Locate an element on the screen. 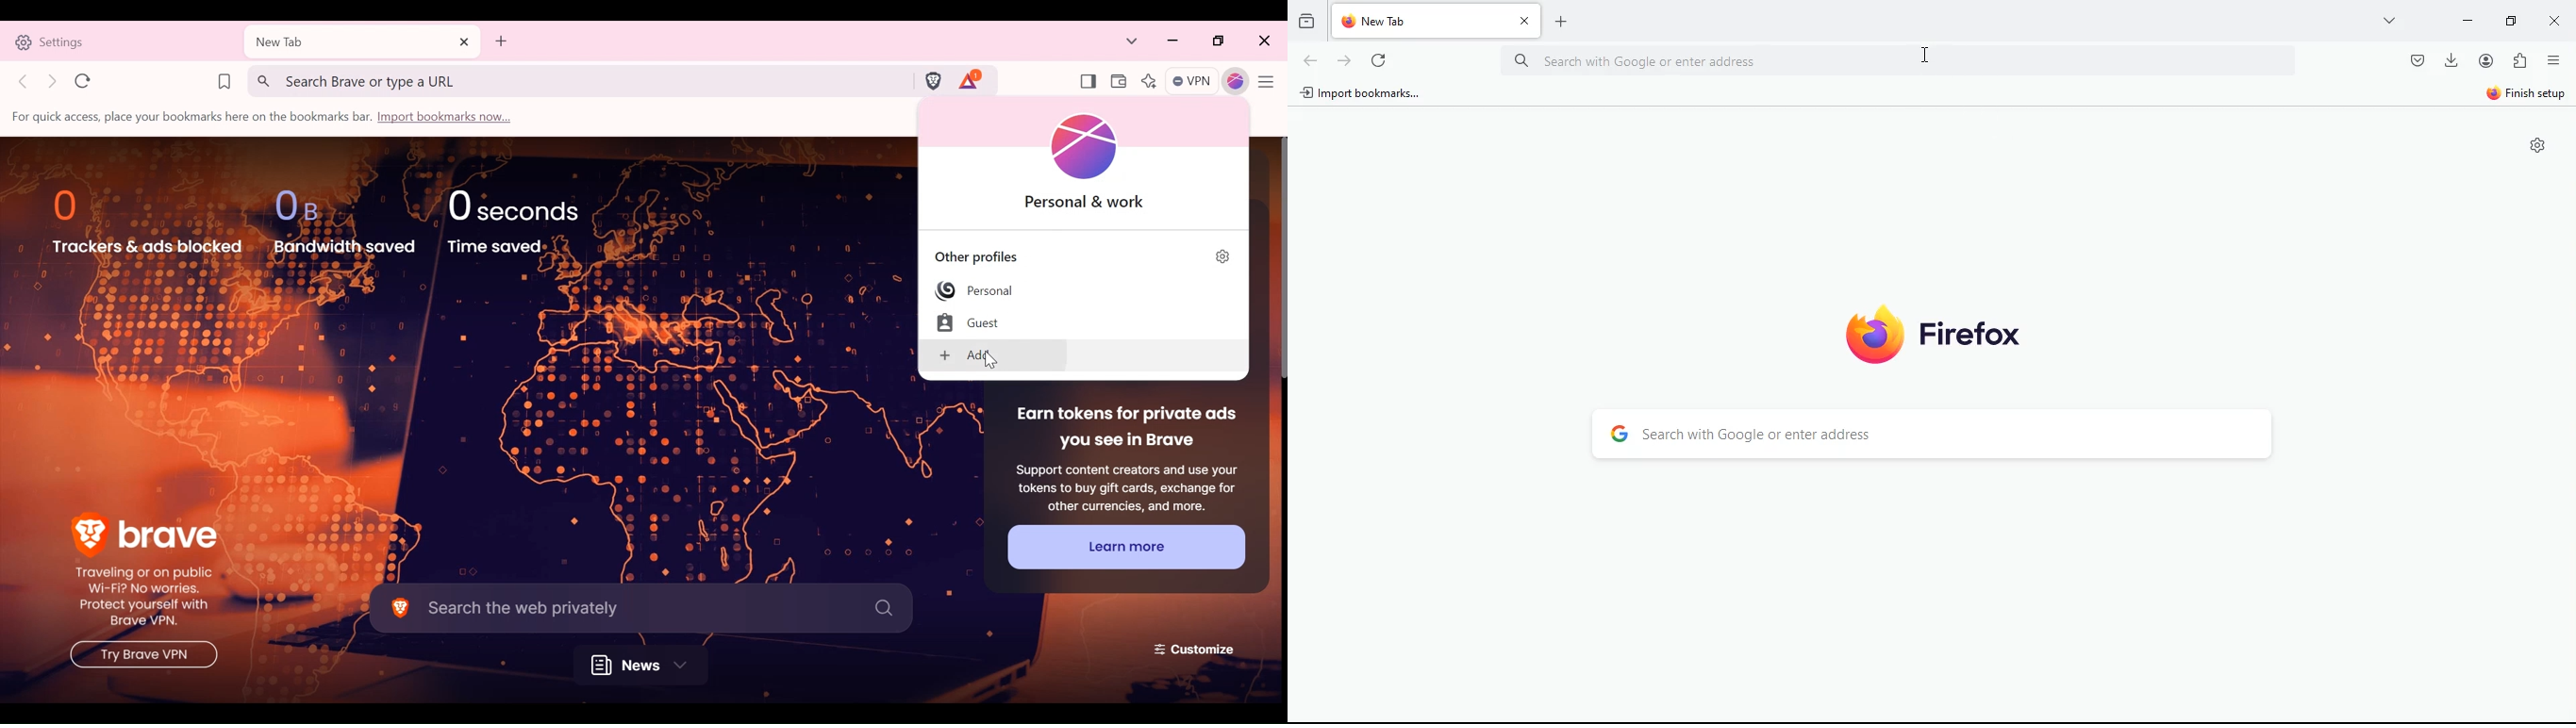 The height and width of the screenshot is (728, 2576). VPN is located at coordinates (1193, 82).